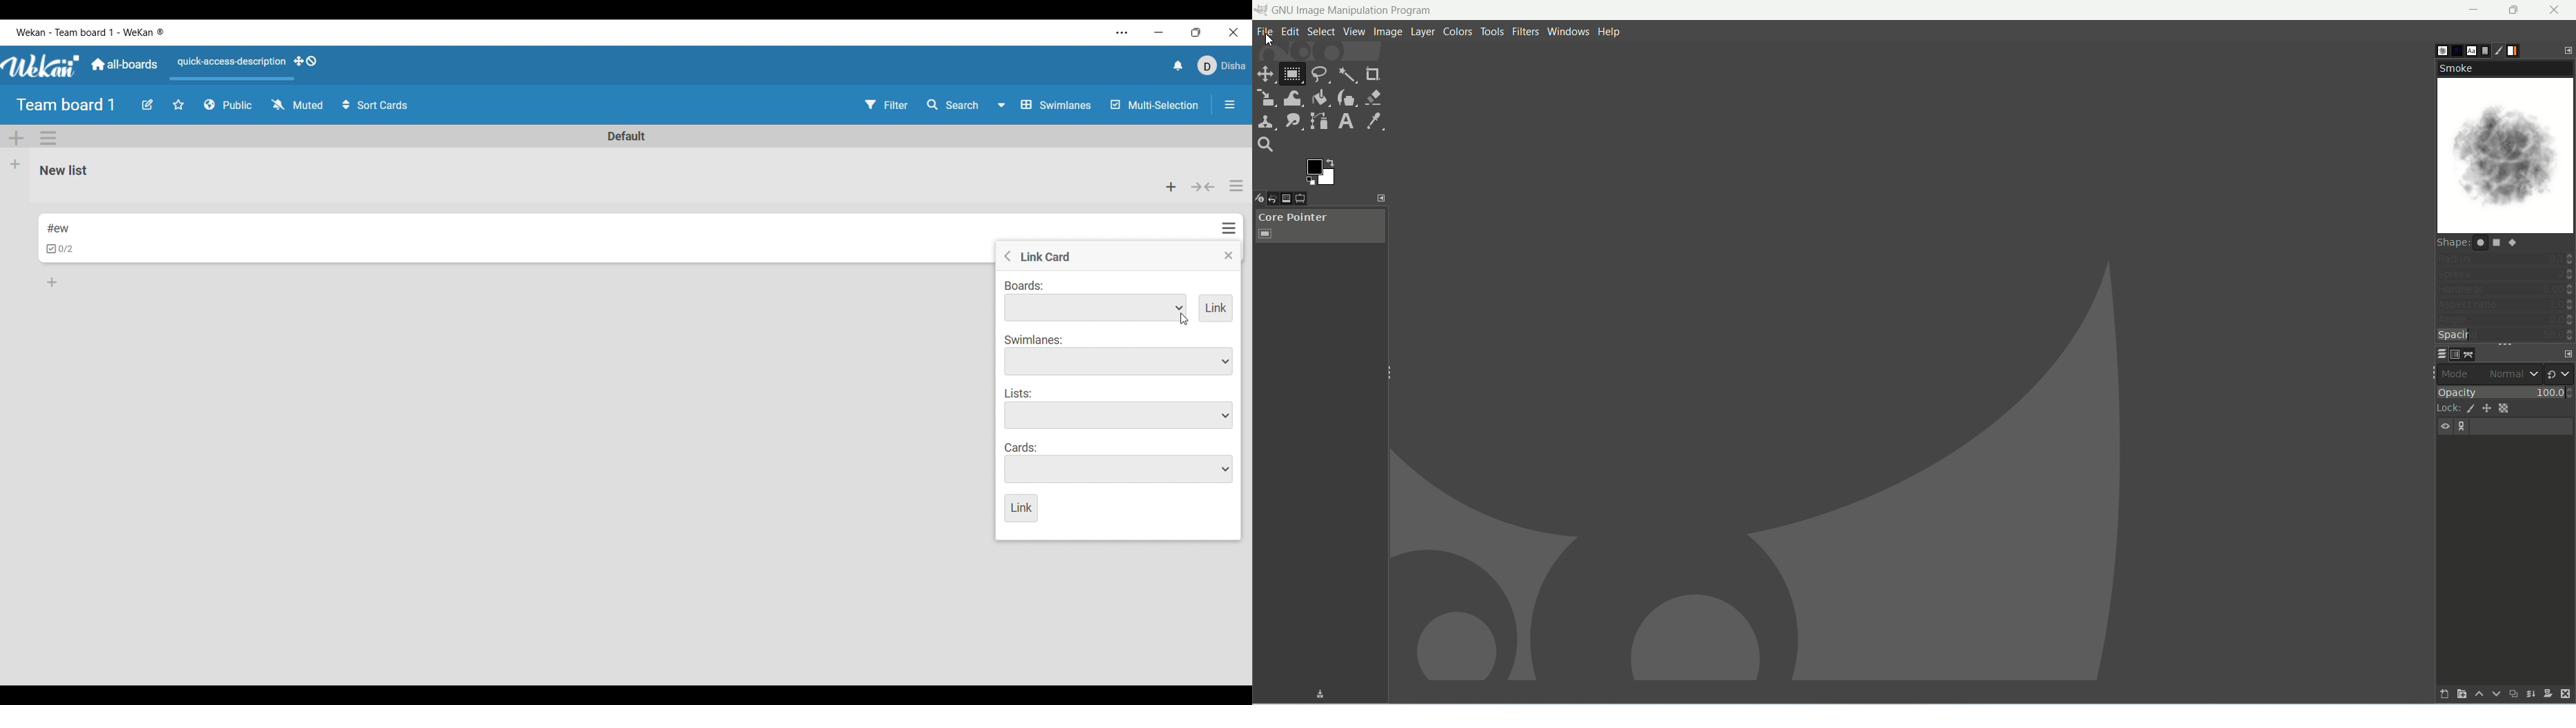  What do you see at coordinates (887, 104) in the screenshot?
I see `Filter` at bounding box center [887, 104].